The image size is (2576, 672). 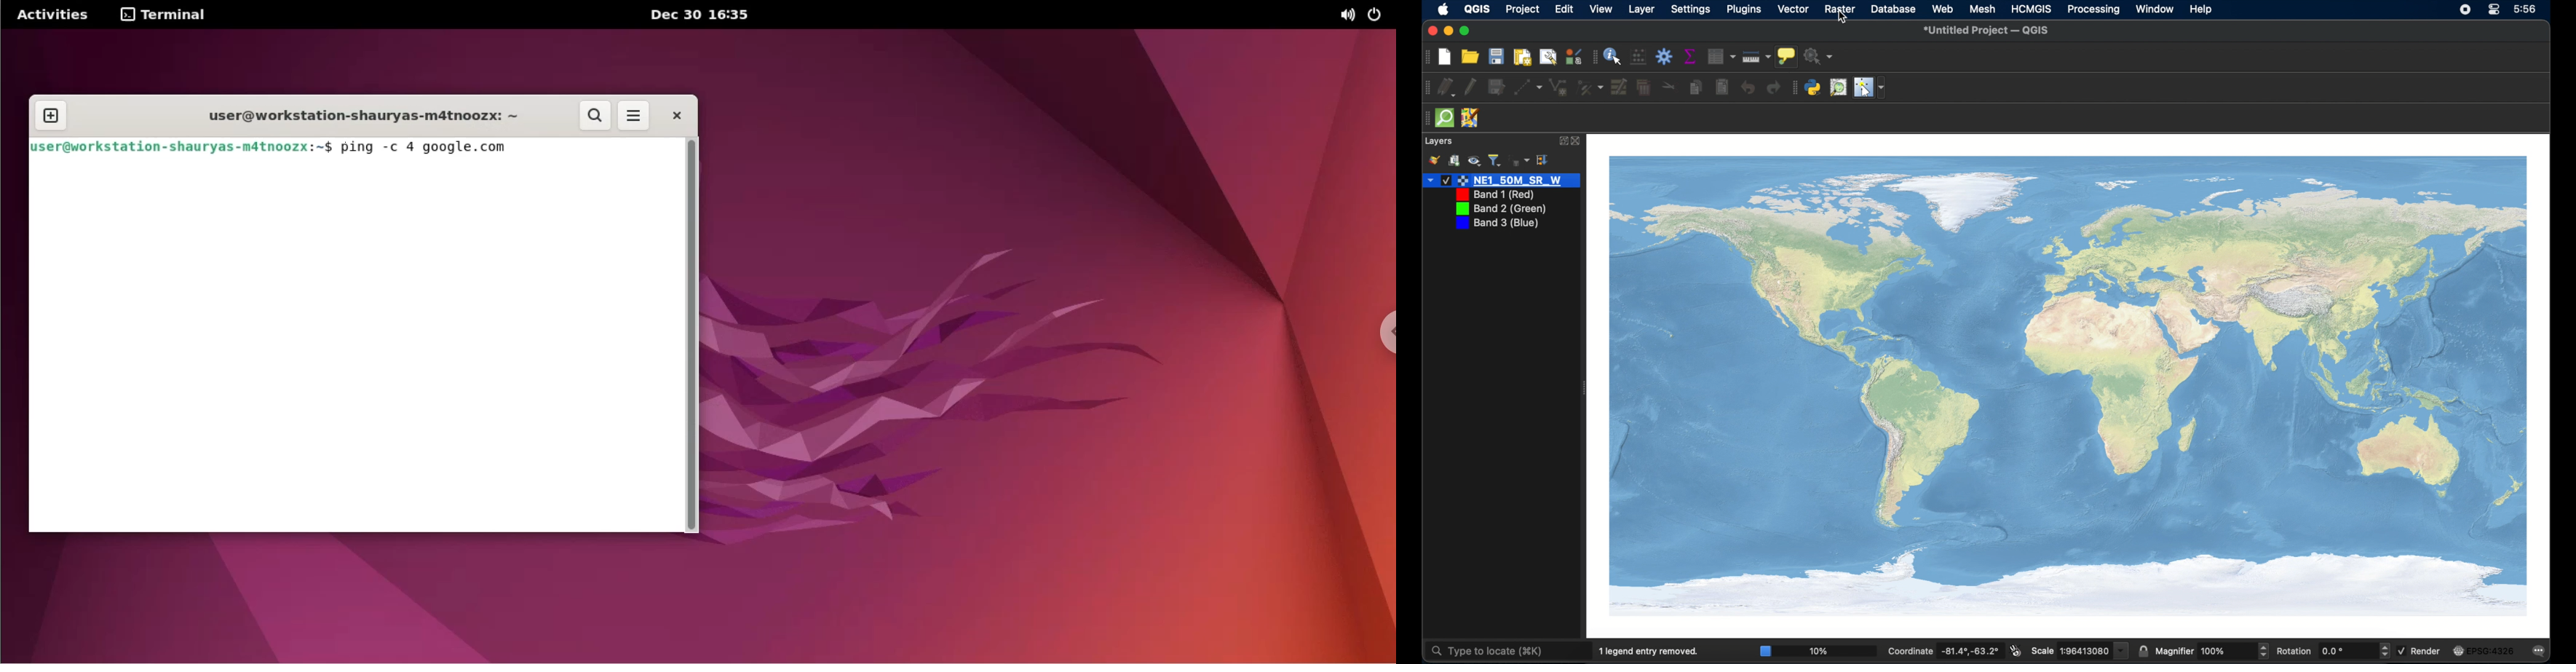 I want to click on raster world map, so click(x=2069, y=387).